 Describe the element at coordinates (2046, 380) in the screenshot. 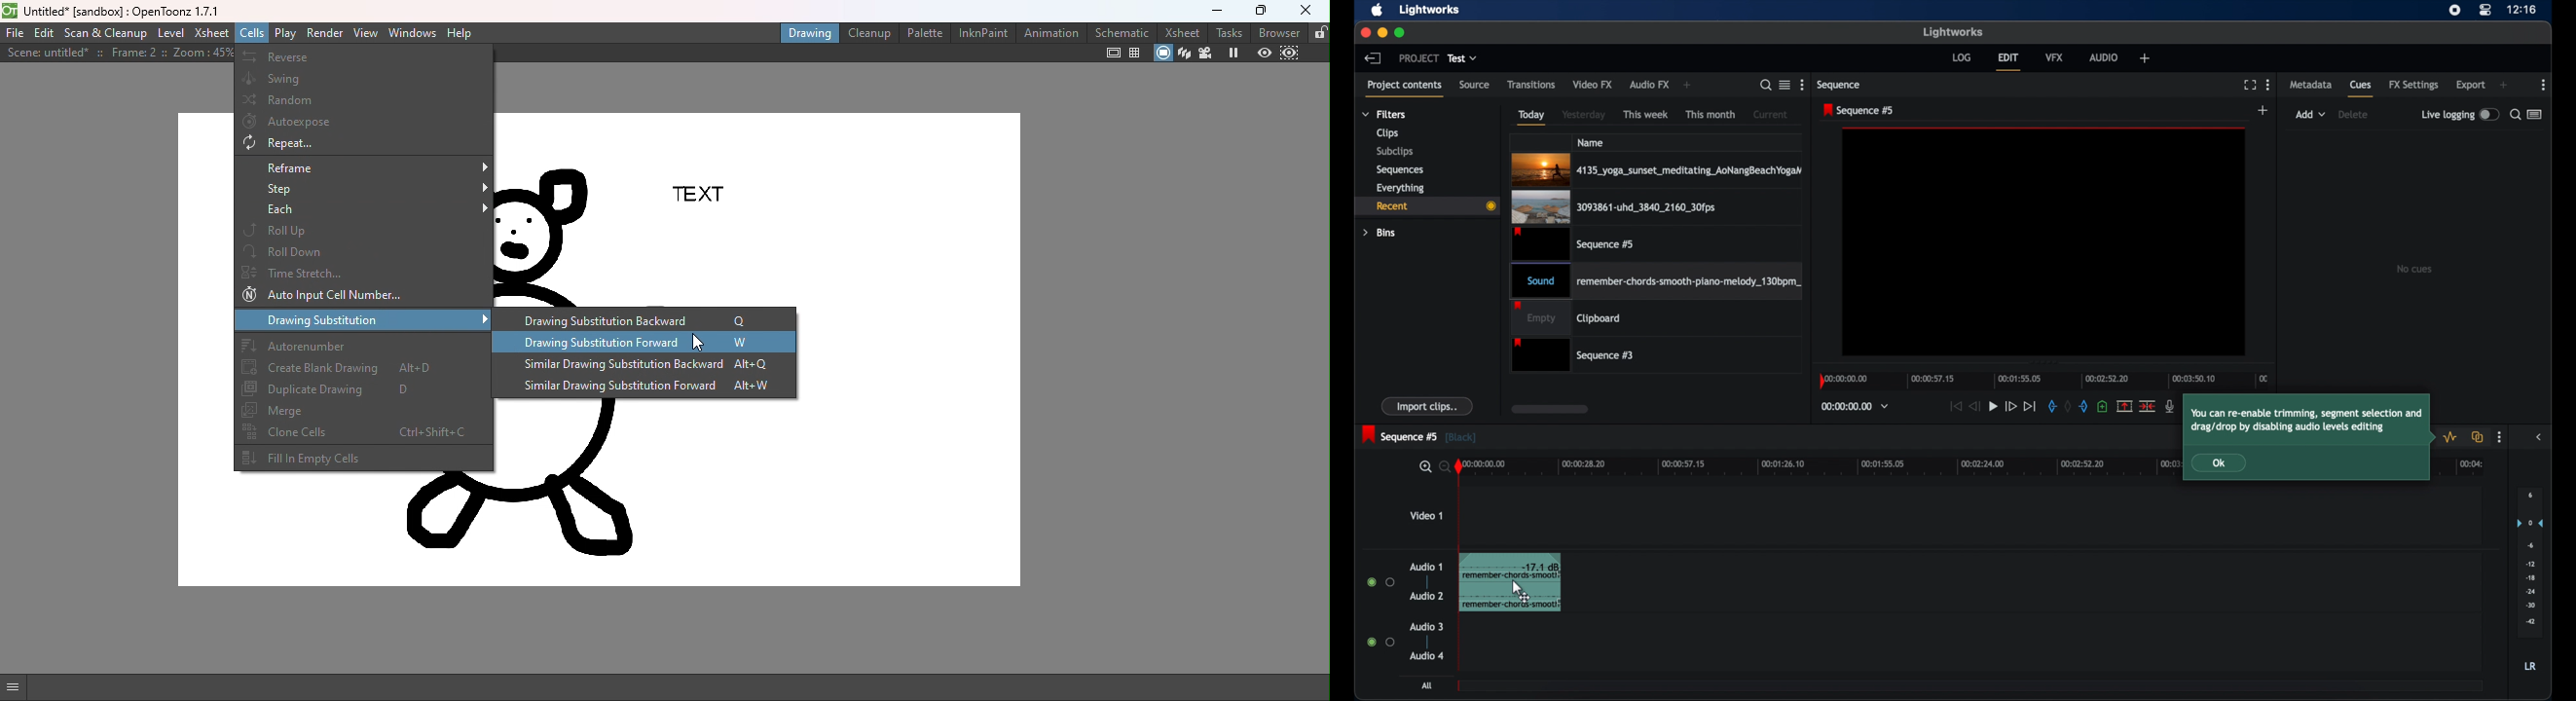

I see `timeline` at that location.